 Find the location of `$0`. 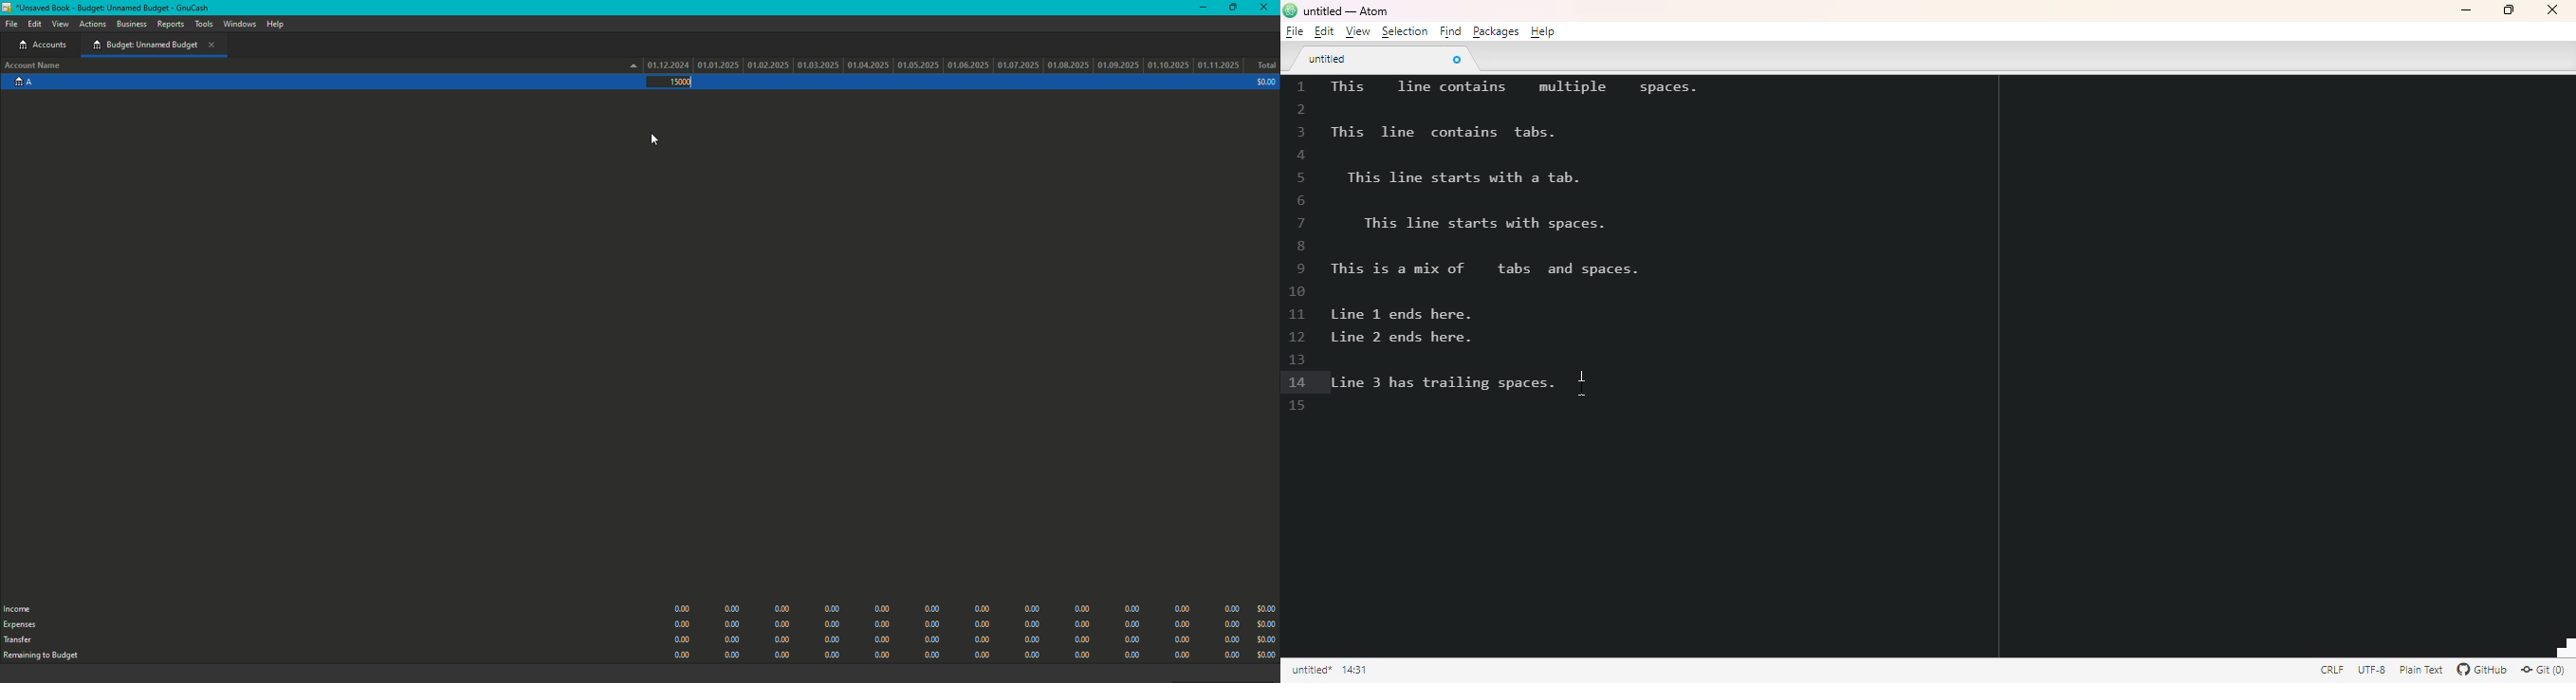

$0 is located at coordinates (970, 628).